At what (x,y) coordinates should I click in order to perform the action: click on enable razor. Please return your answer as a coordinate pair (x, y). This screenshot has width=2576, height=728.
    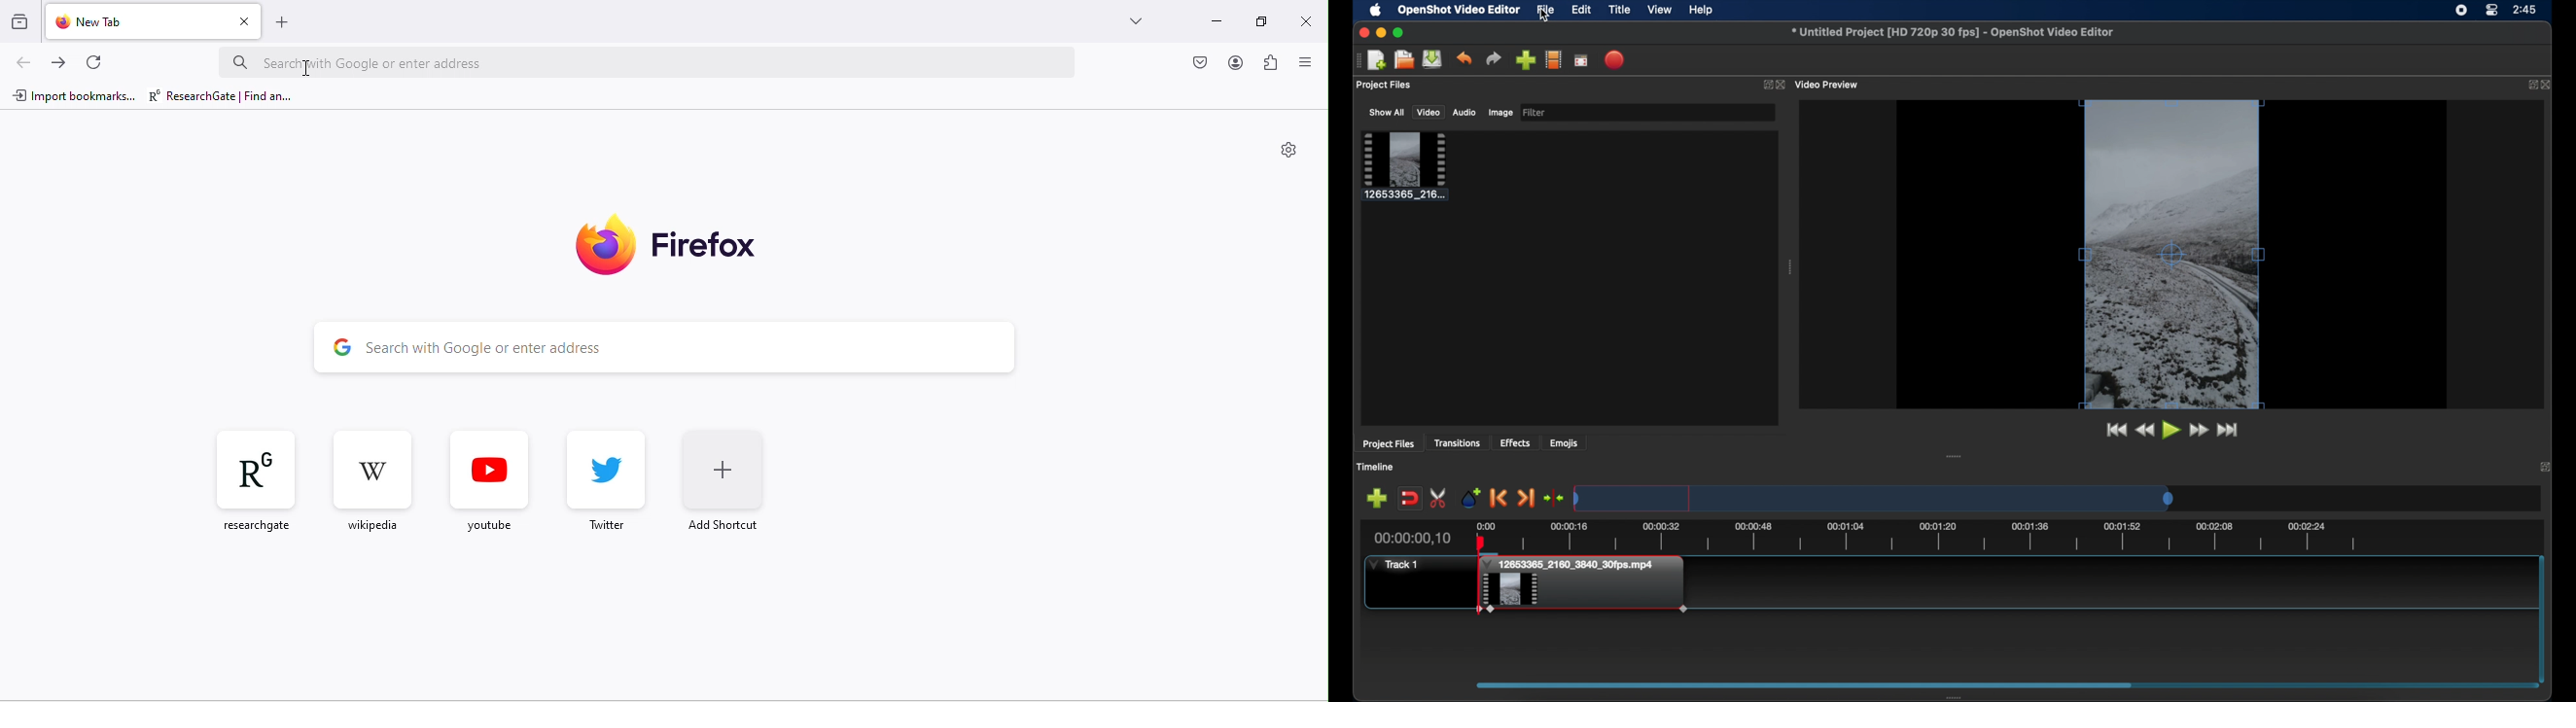
    Looking at the image, I should click on (1440, 497).